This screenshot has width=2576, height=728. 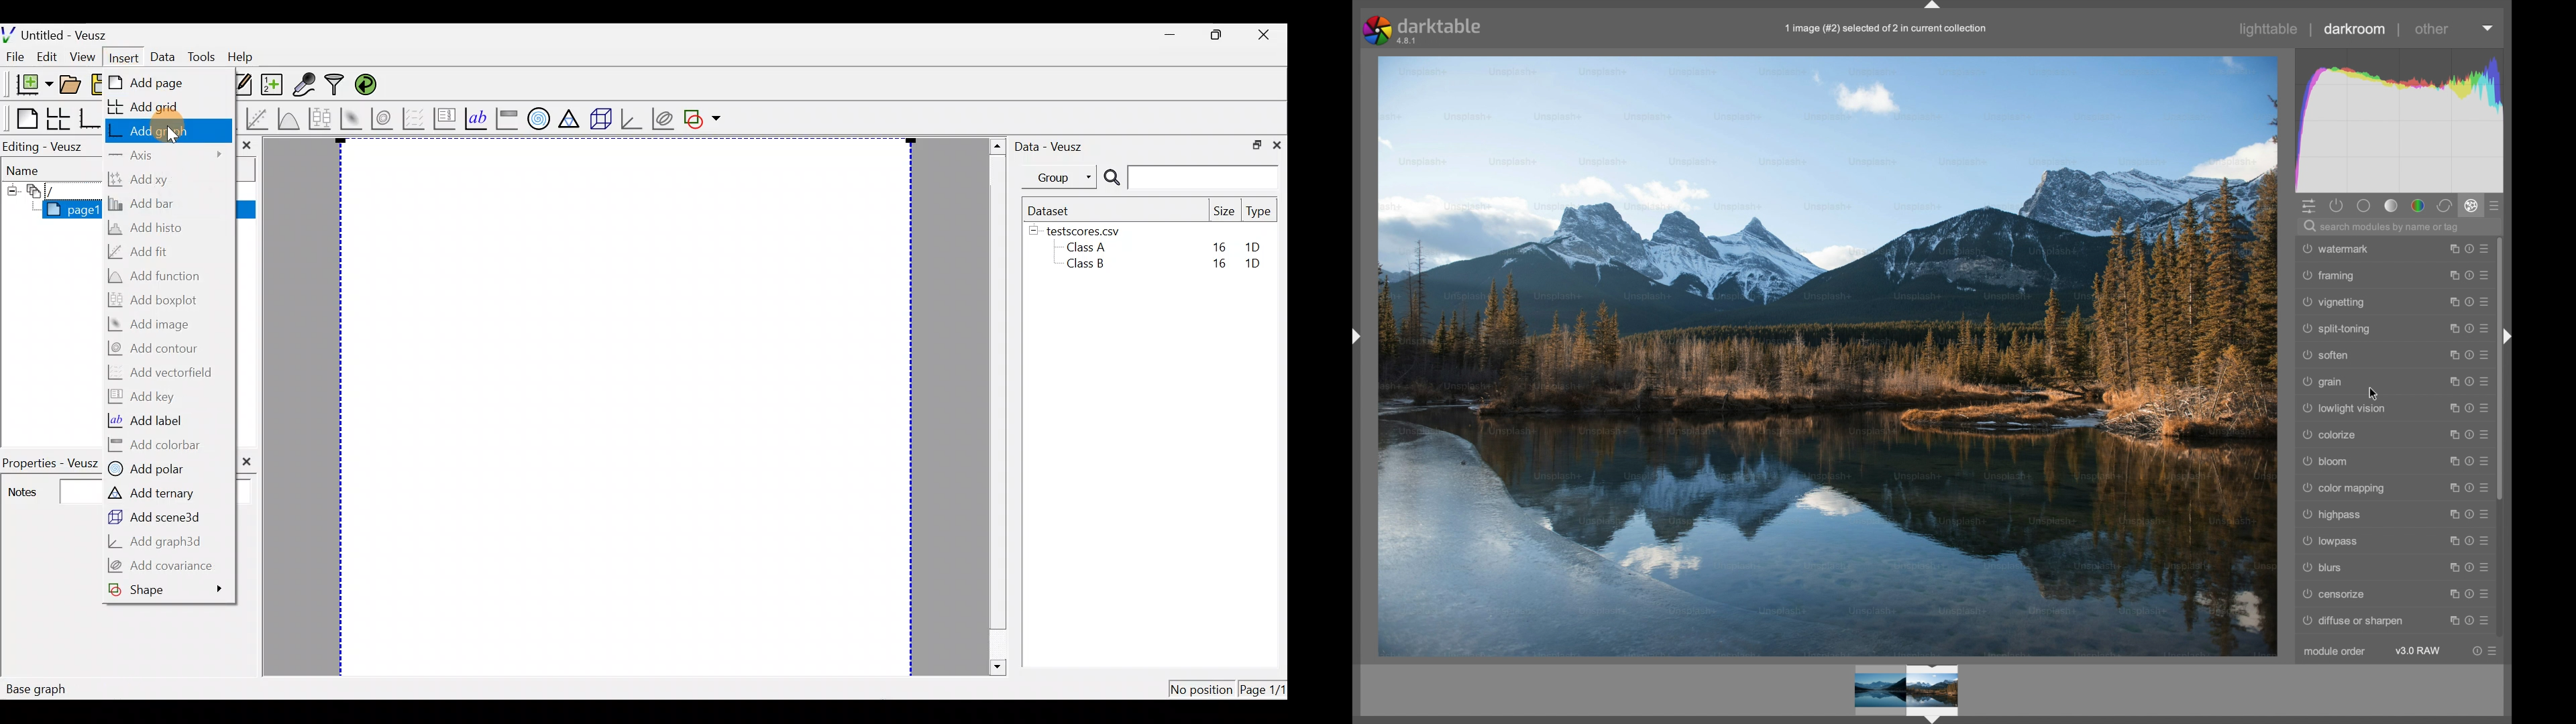 What do you see at coordinates (2355, 28) in the screenshot?
I see `darkroom` at bounding box center [2355, 28].